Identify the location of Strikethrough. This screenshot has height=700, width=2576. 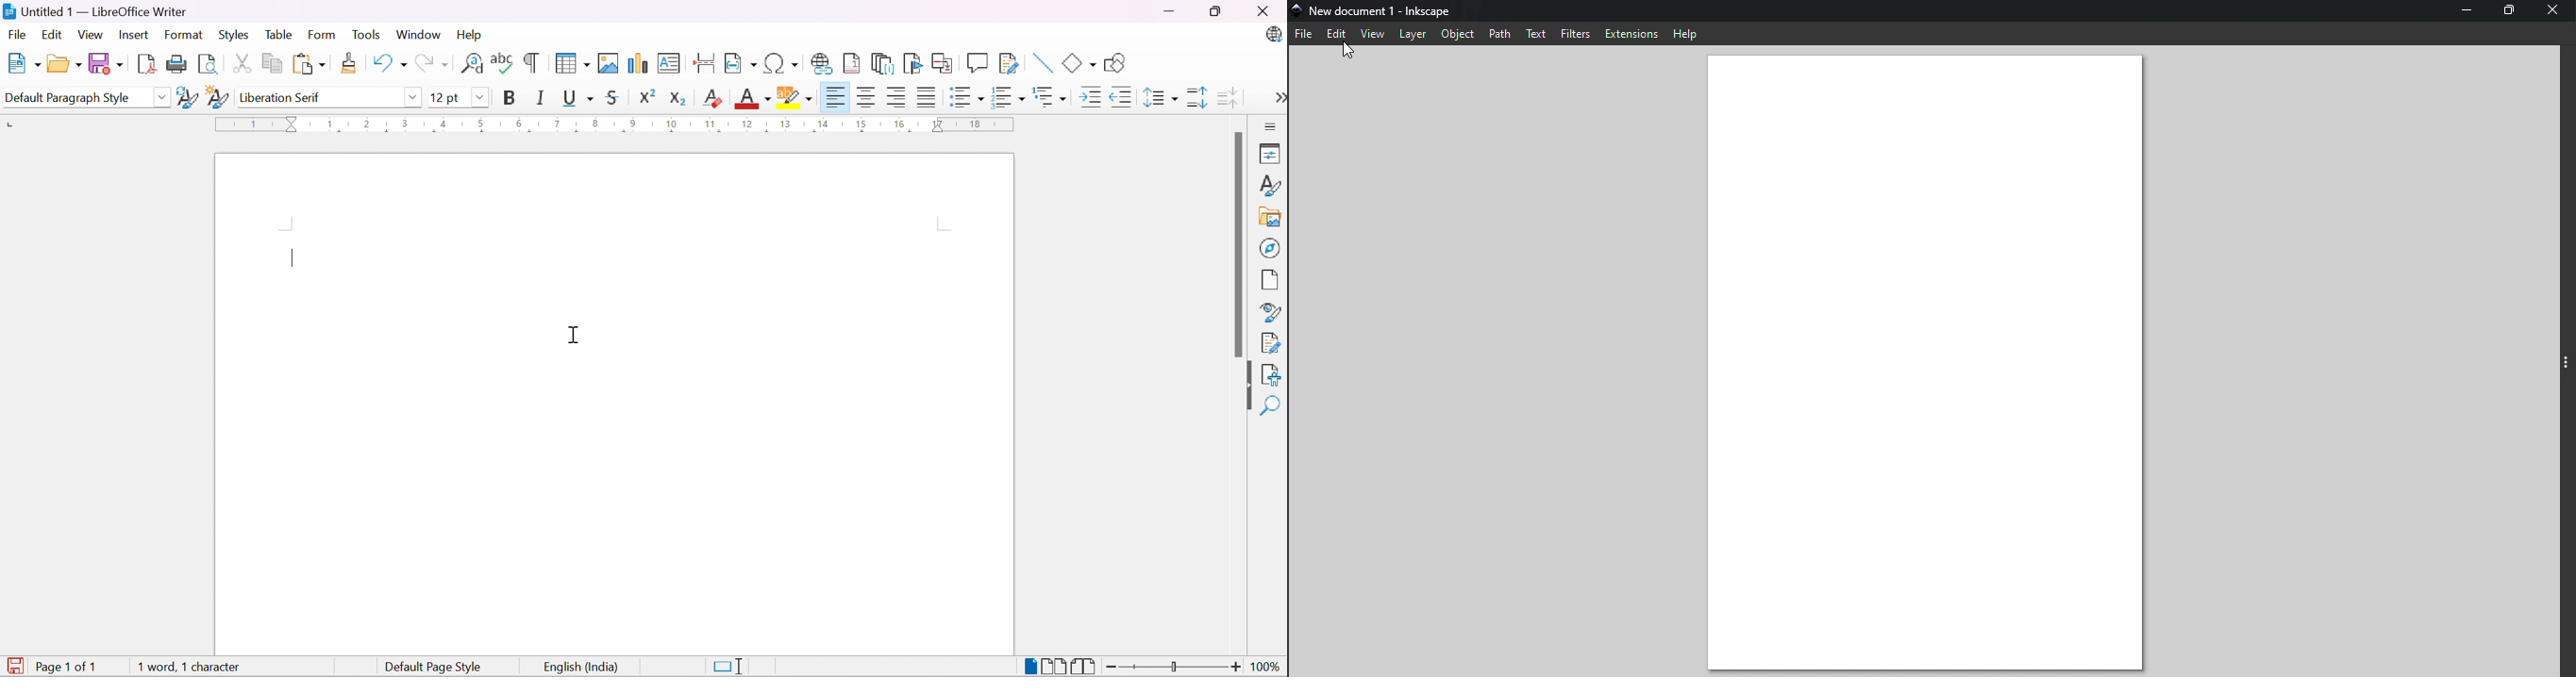
(614, 97).